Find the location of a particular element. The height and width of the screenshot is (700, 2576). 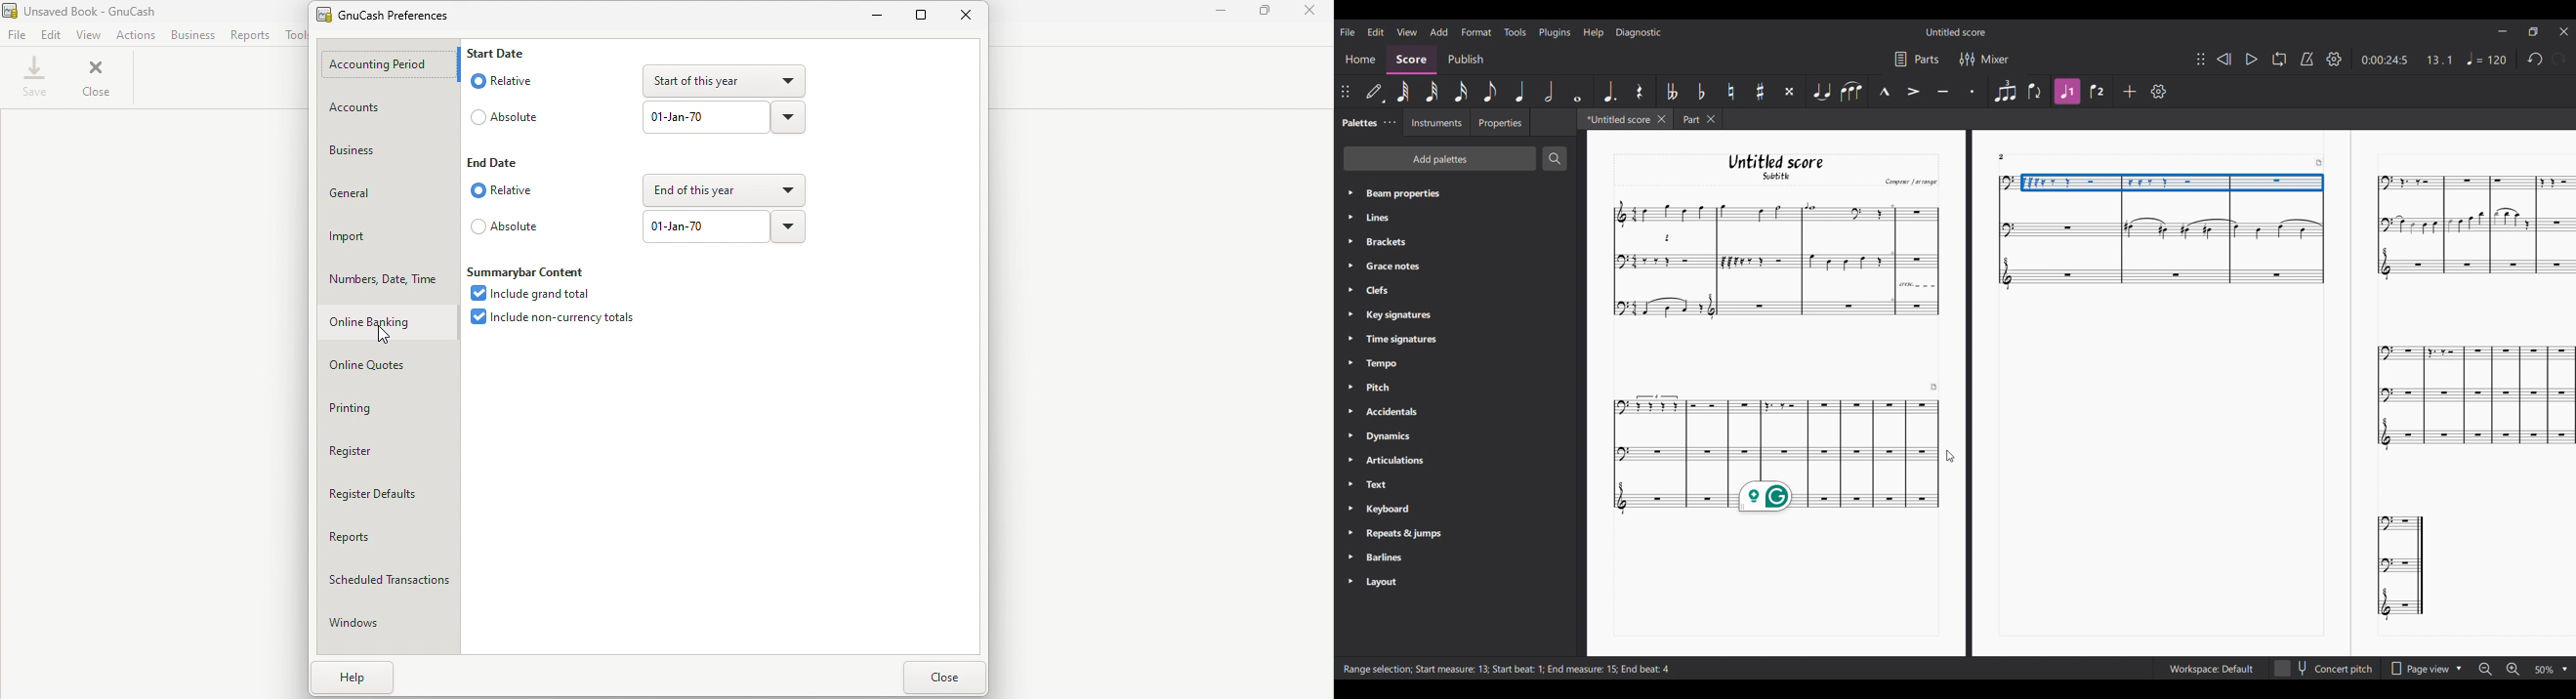

Graph is located at coordinates (1775, 436).